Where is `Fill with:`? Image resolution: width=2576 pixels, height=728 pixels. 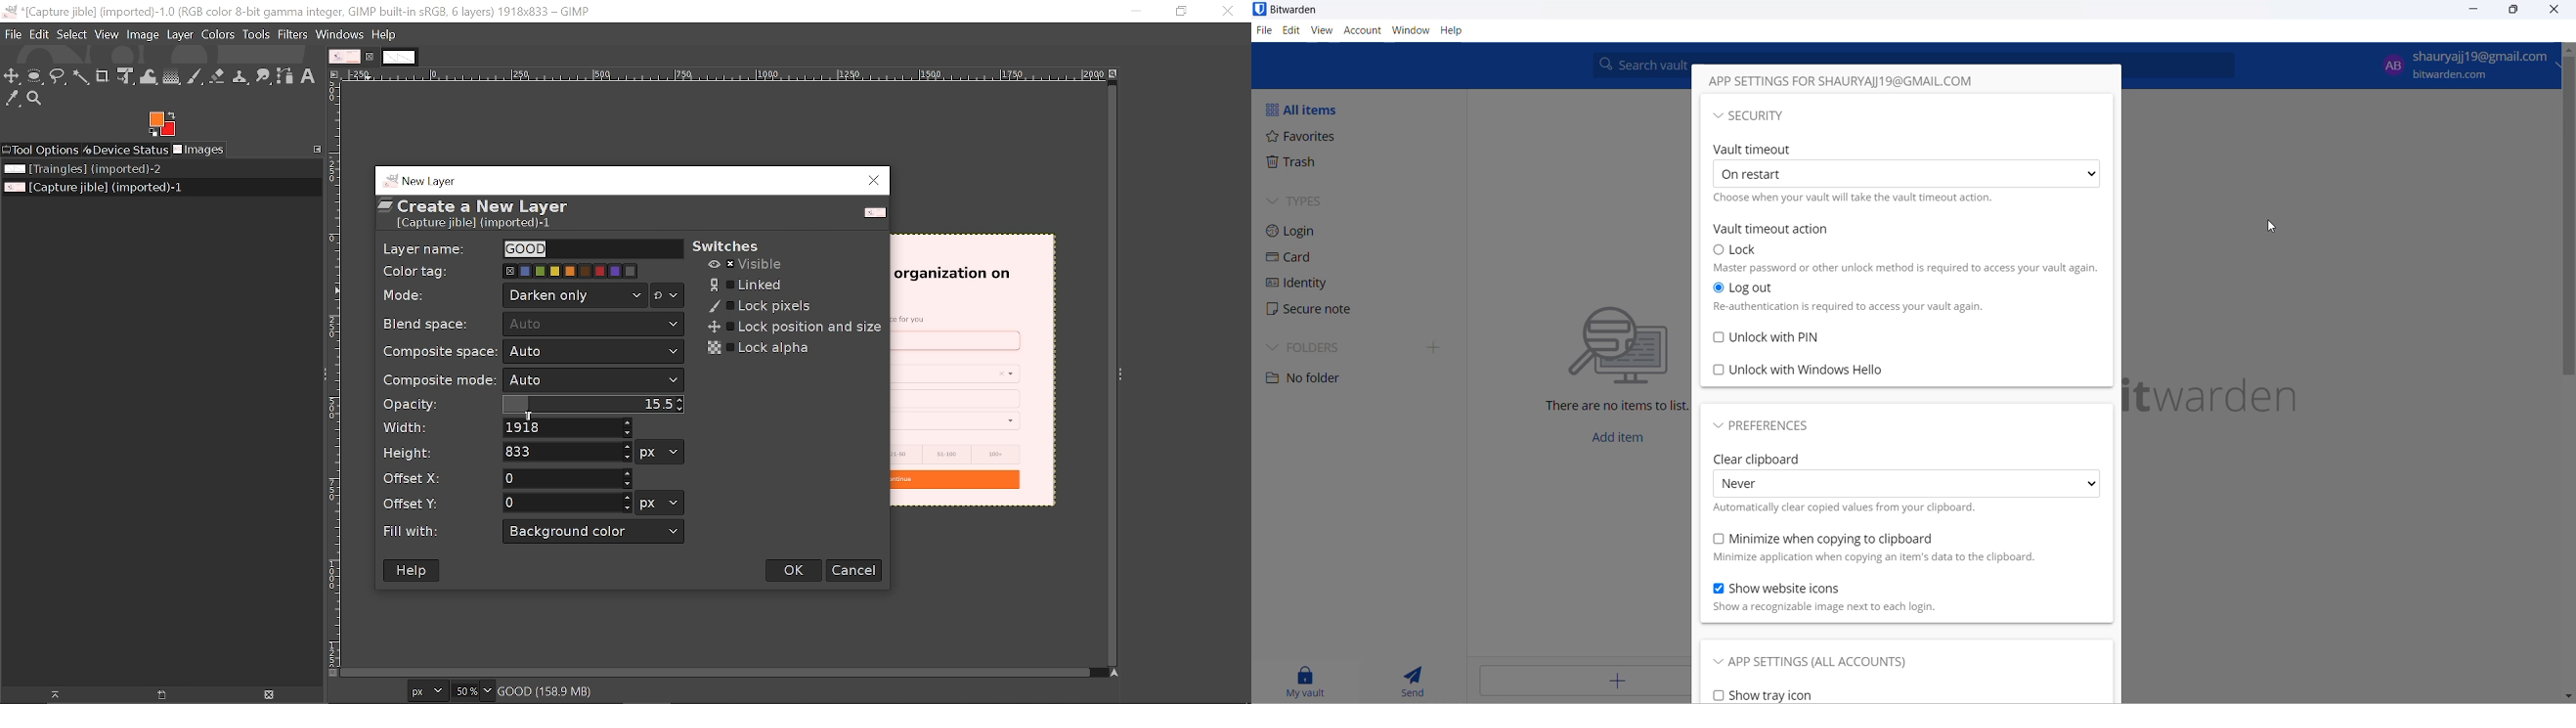
Fill with: is located at coordinates (420, 532).